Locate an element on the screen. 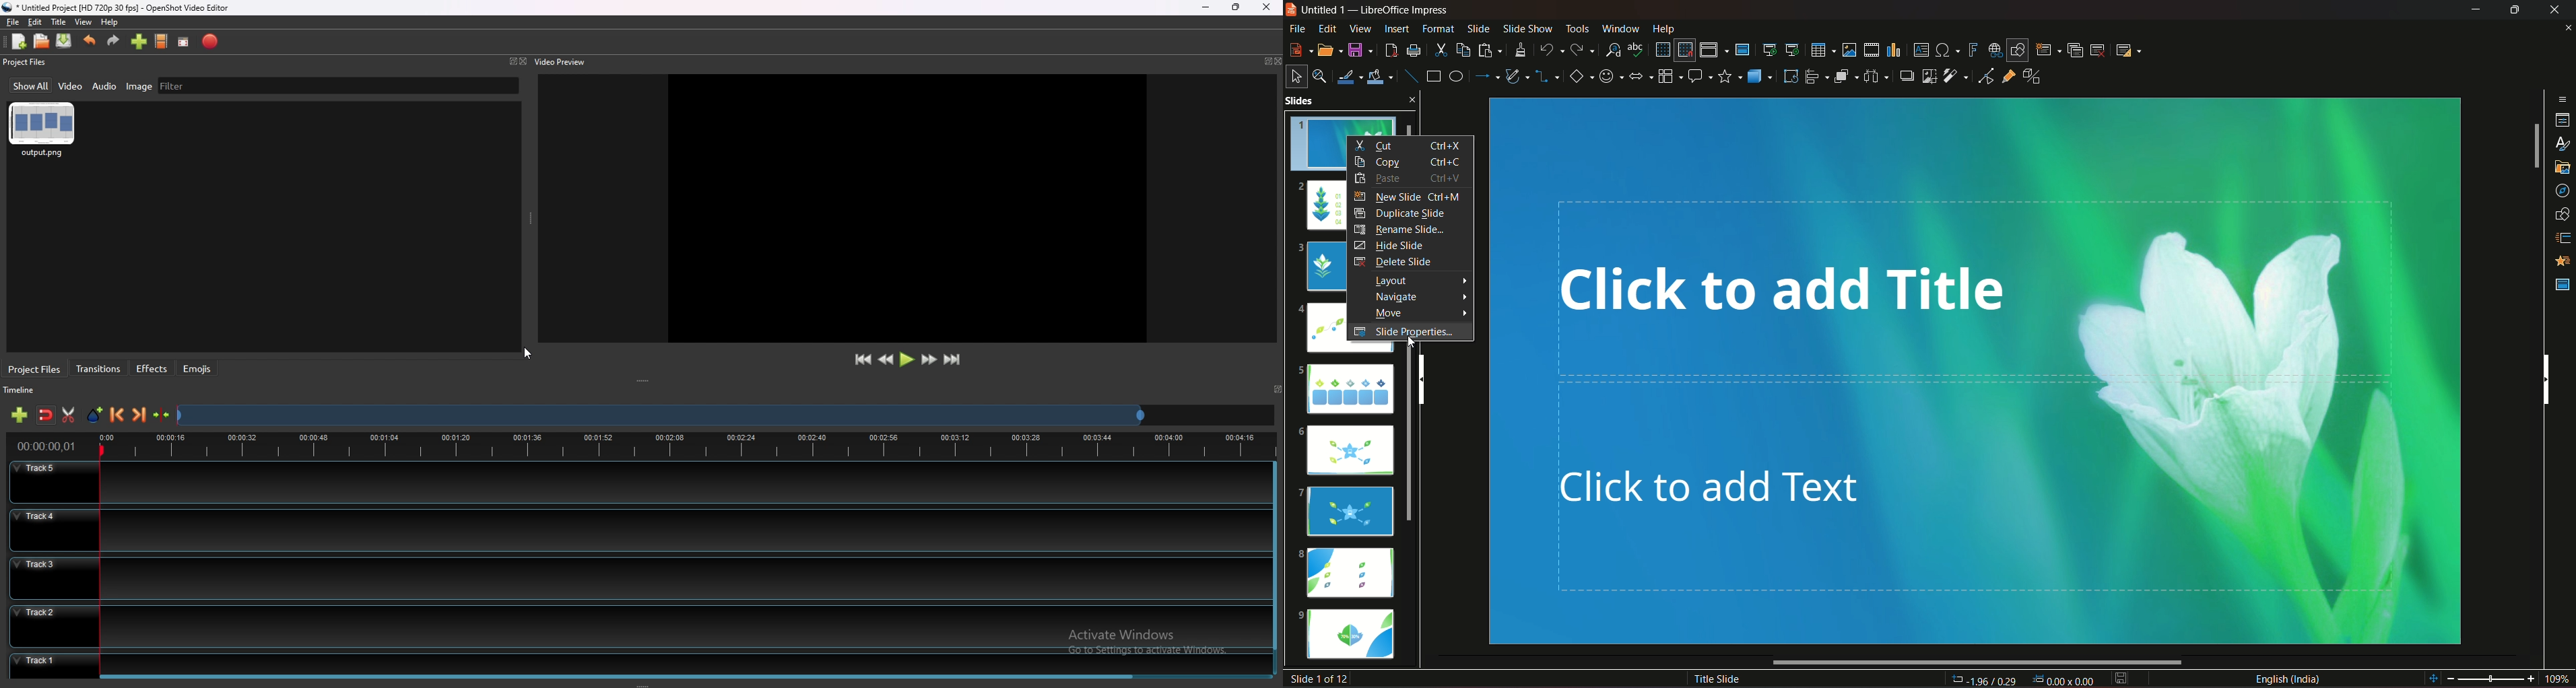 The image size is (2576, 700). curves and polygon is located at coordinates (1519, 77).